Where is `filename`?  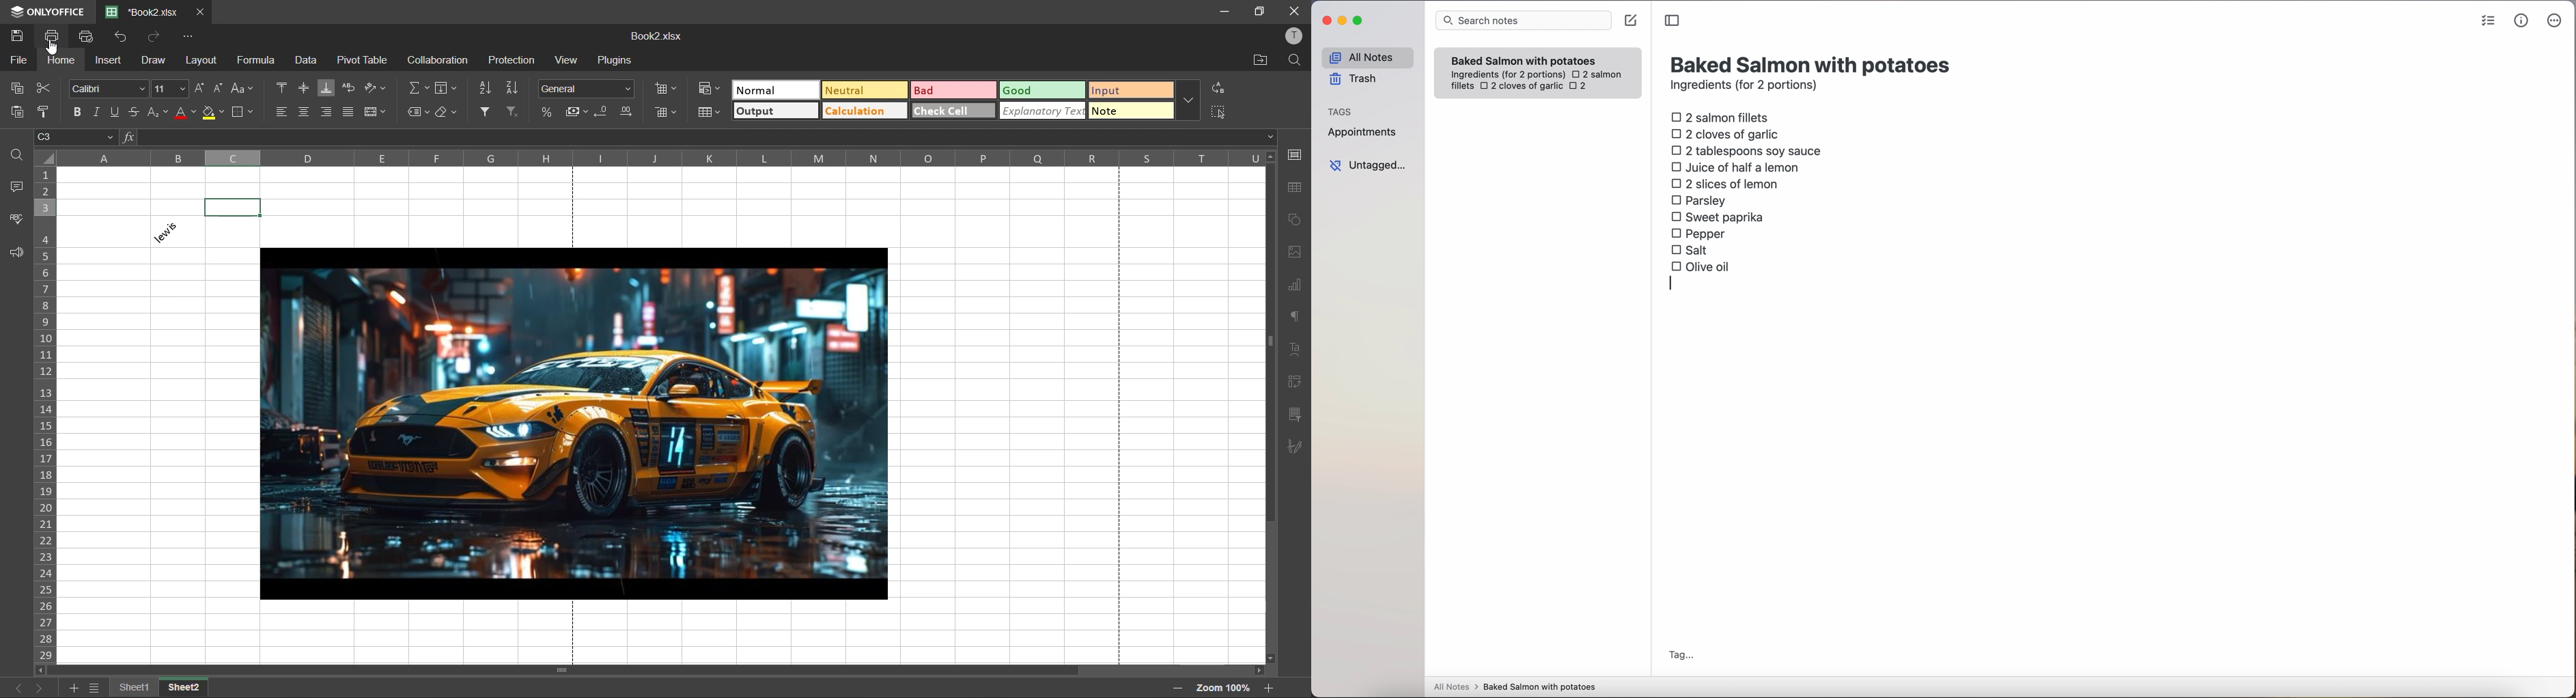
filename is located at coordinates (655, 36).